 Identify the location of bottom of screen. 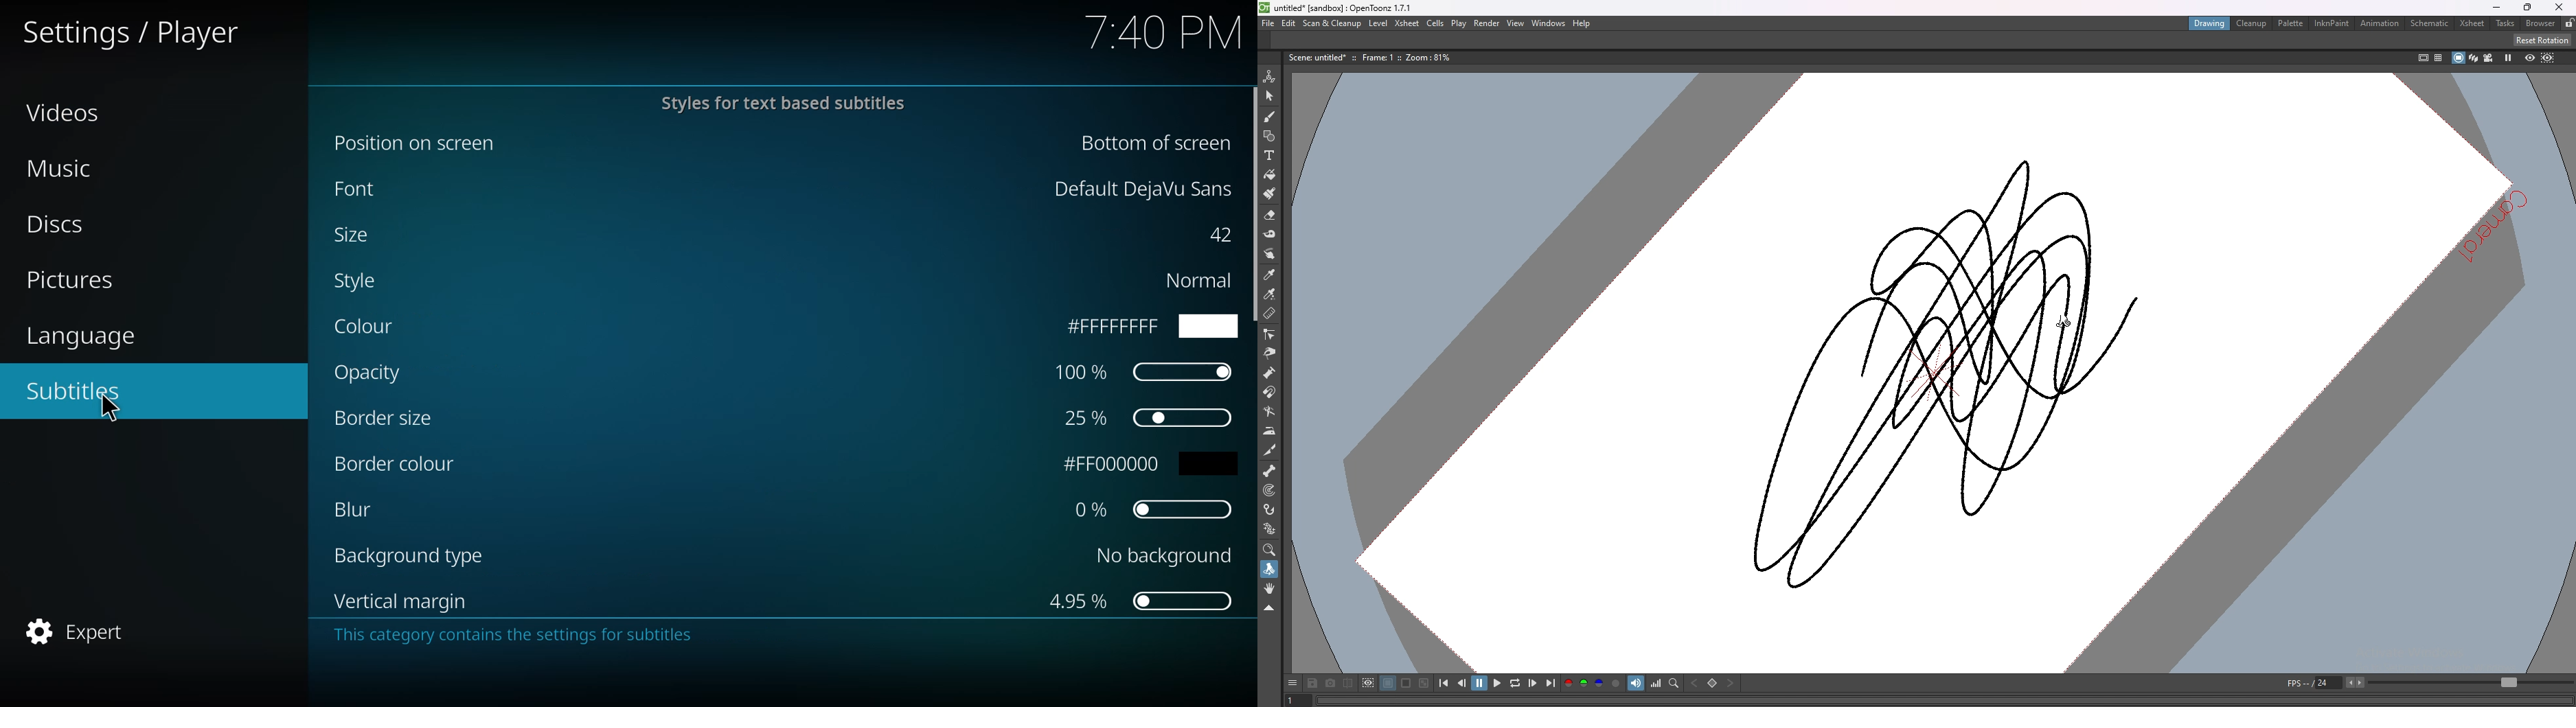
(1157, 143).